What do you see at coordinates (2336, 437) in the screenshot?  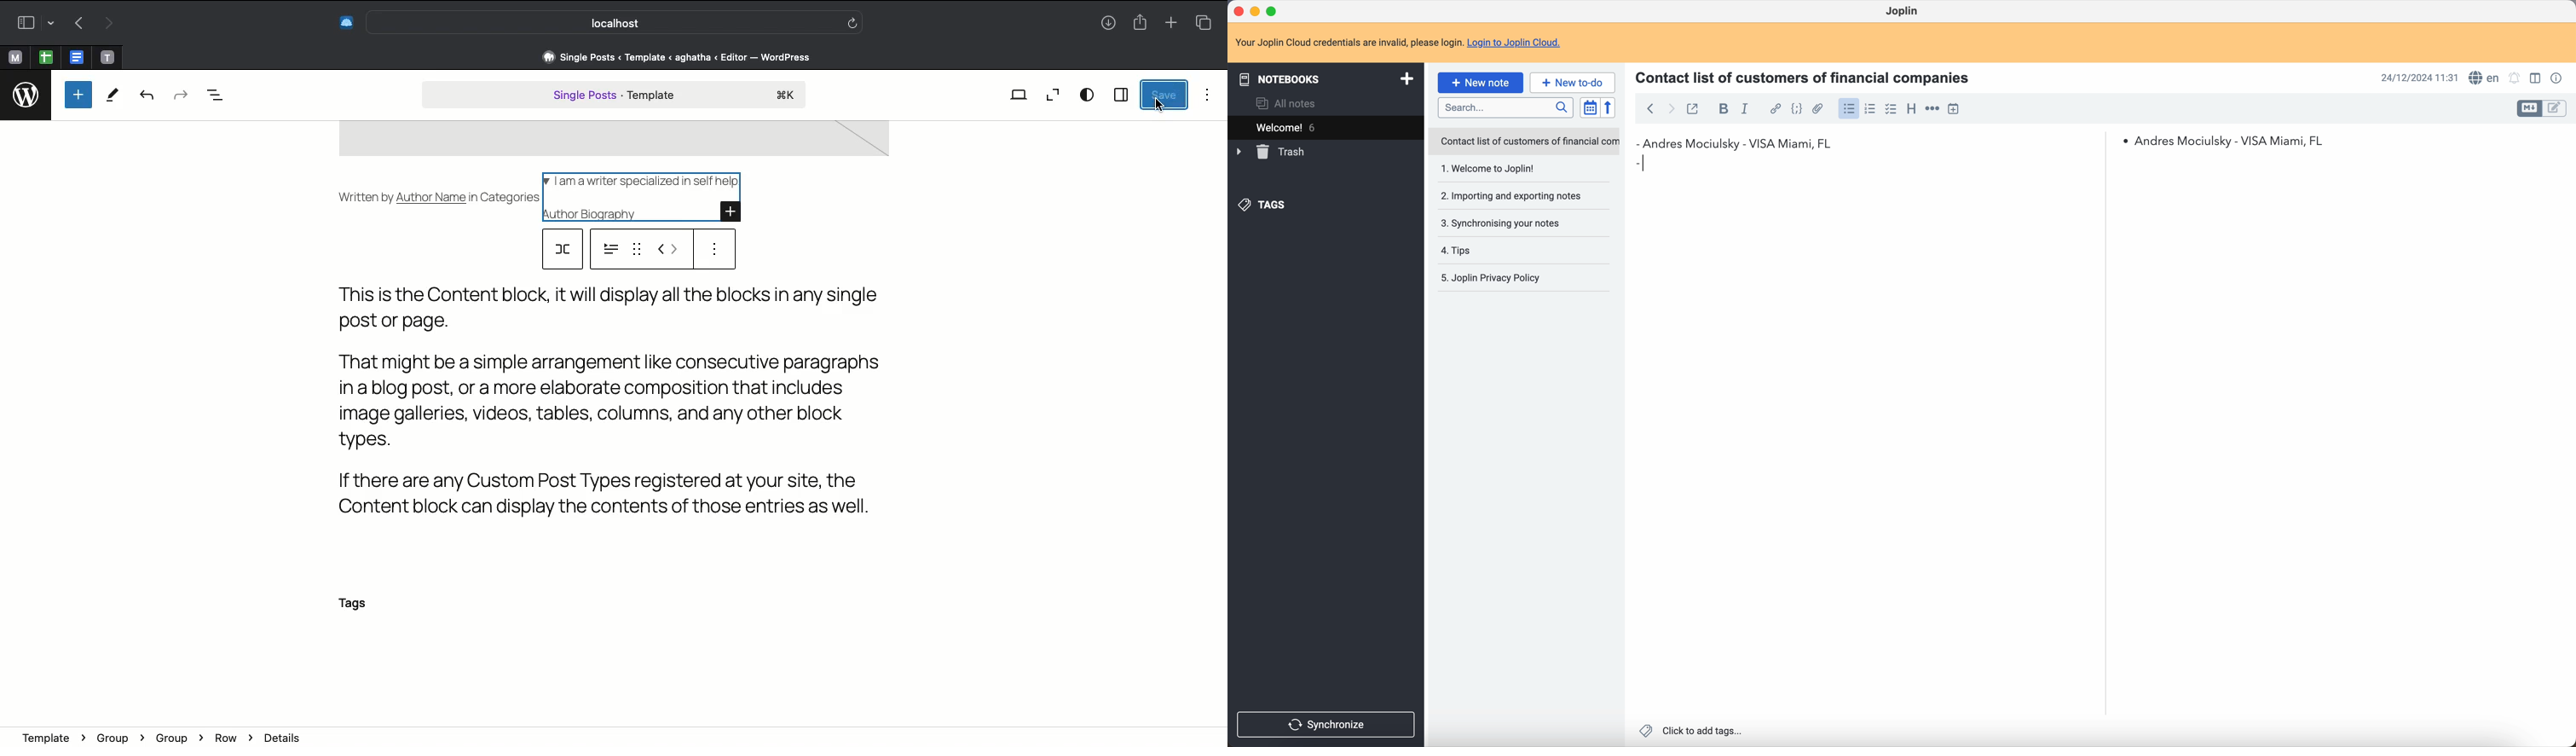 I see `body text` at bounding box center [2336, 437].